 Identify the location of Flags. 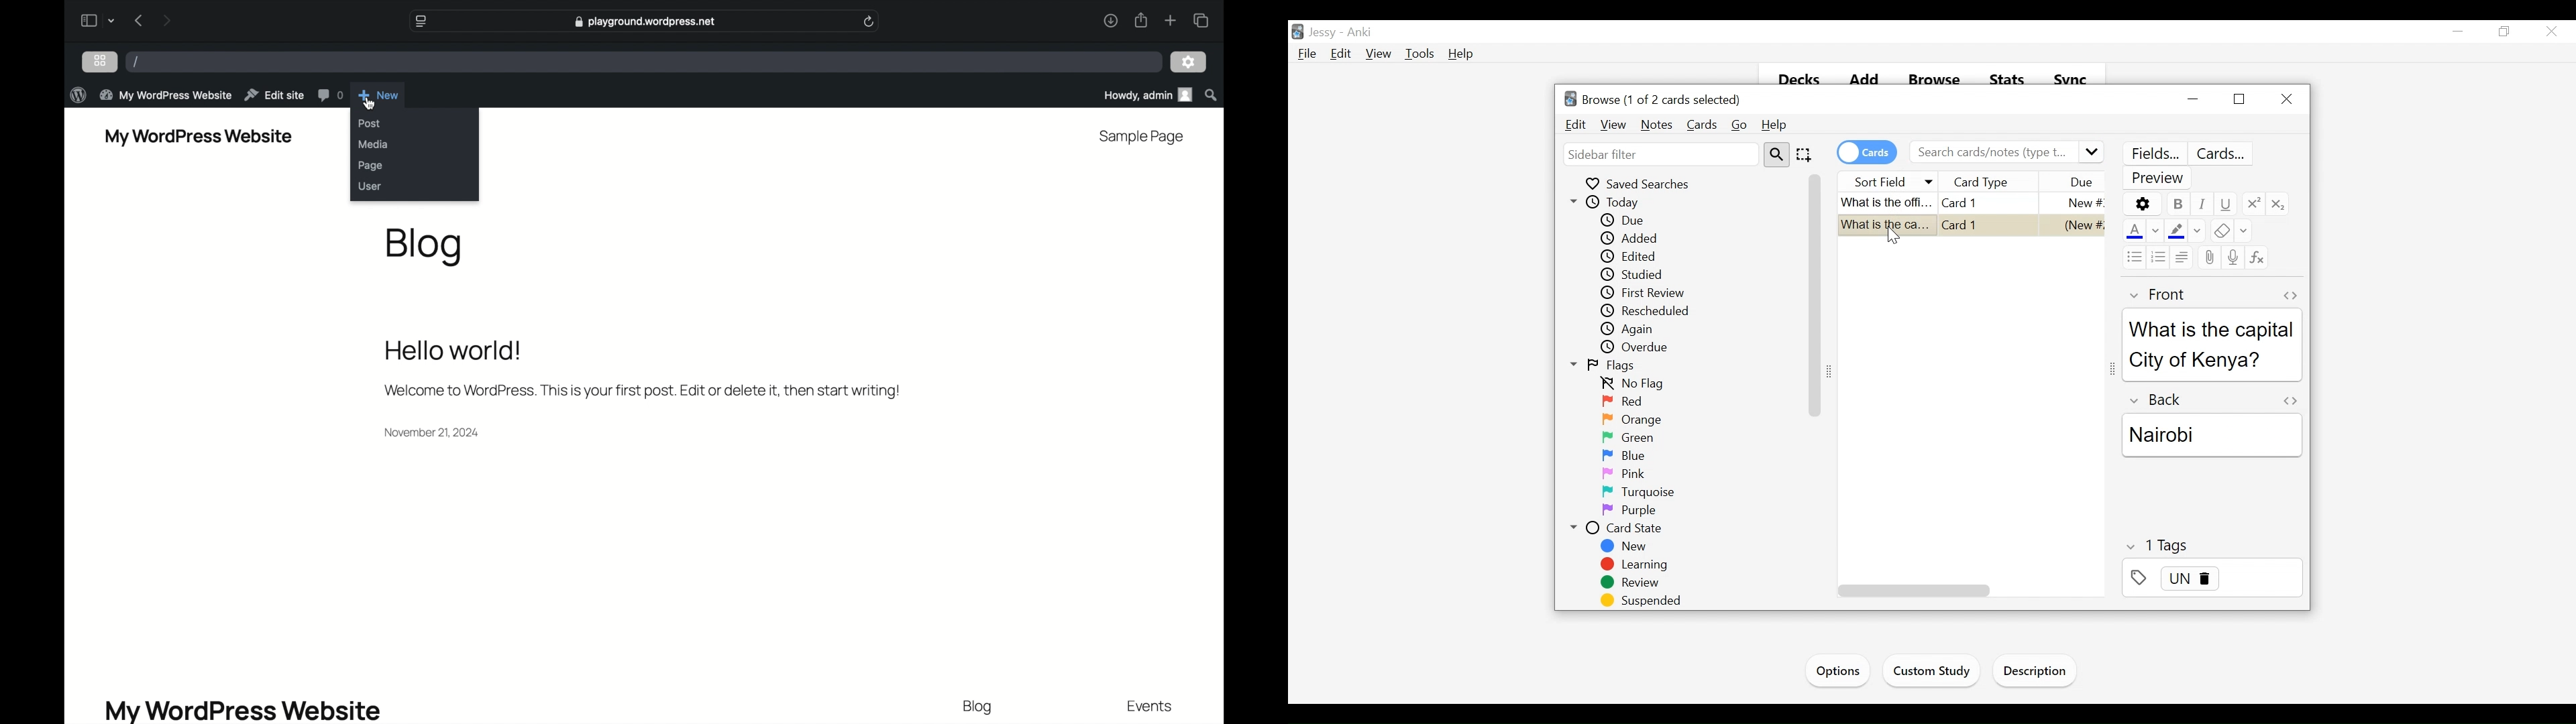
(1605, 367).